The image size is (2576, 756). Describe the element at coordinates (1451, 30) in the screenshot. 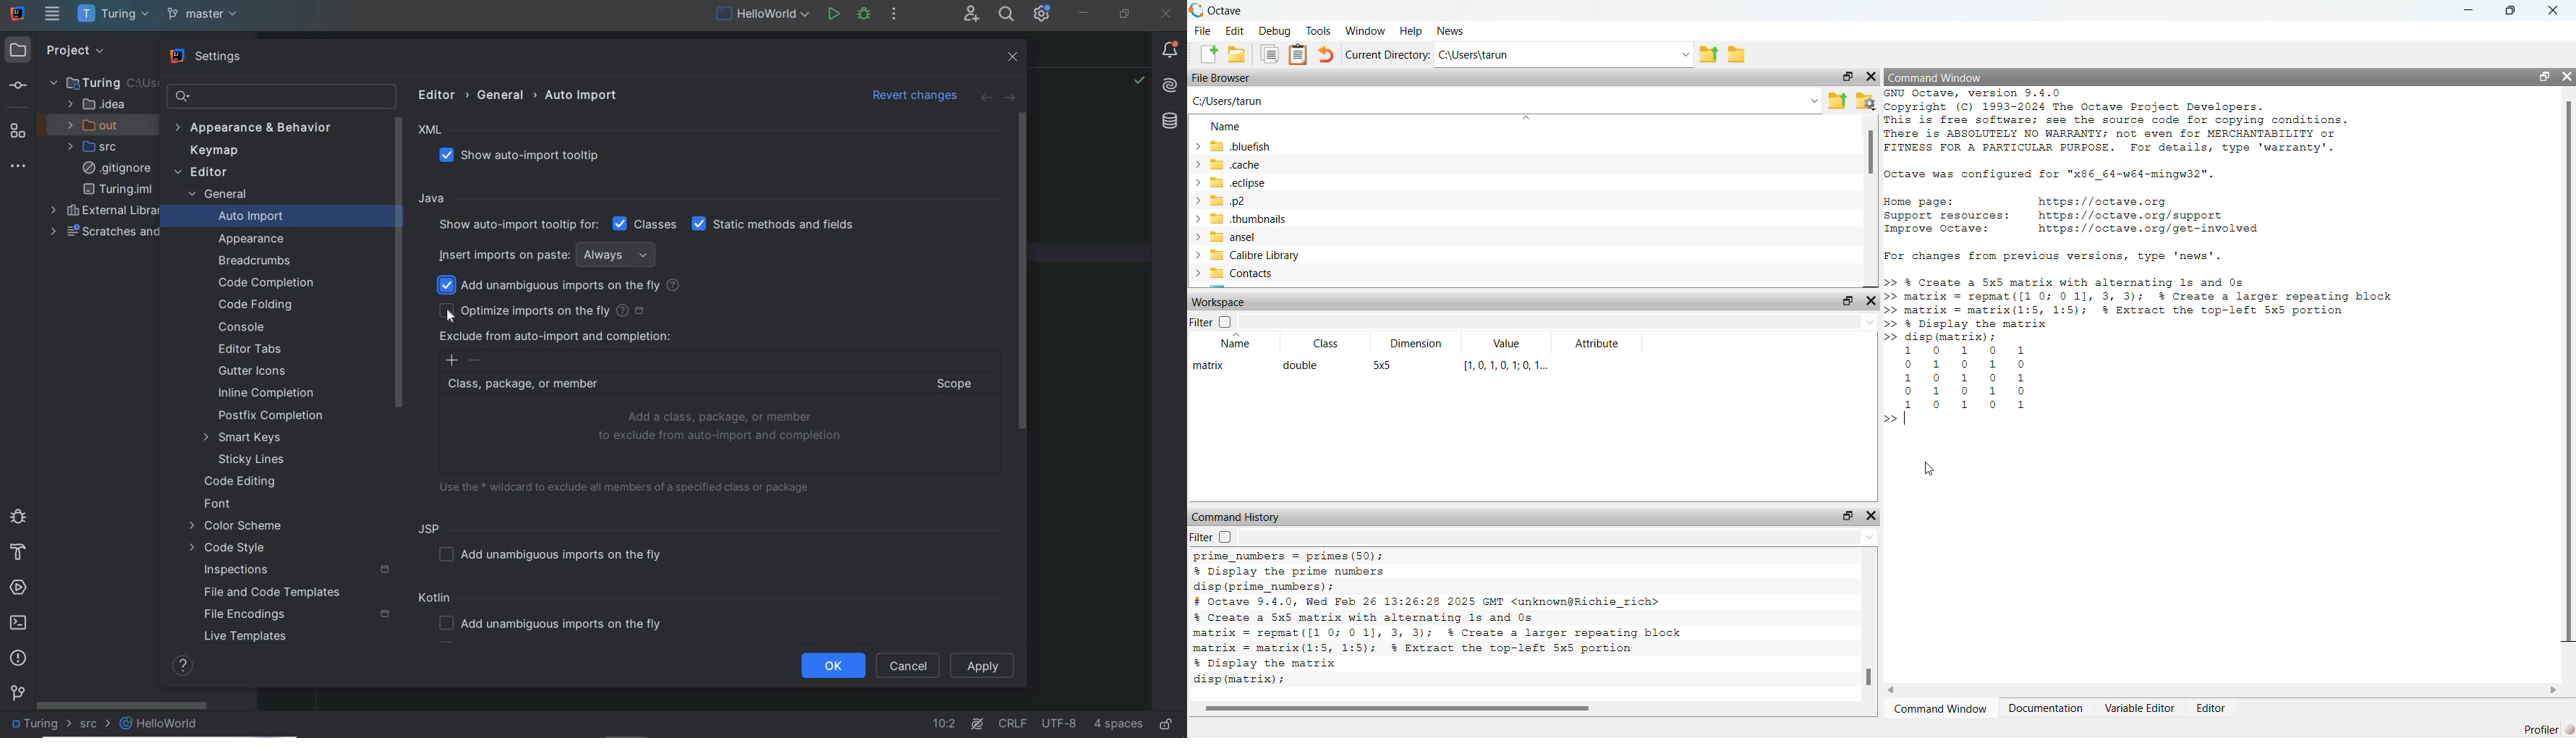

I see `News` at that location.